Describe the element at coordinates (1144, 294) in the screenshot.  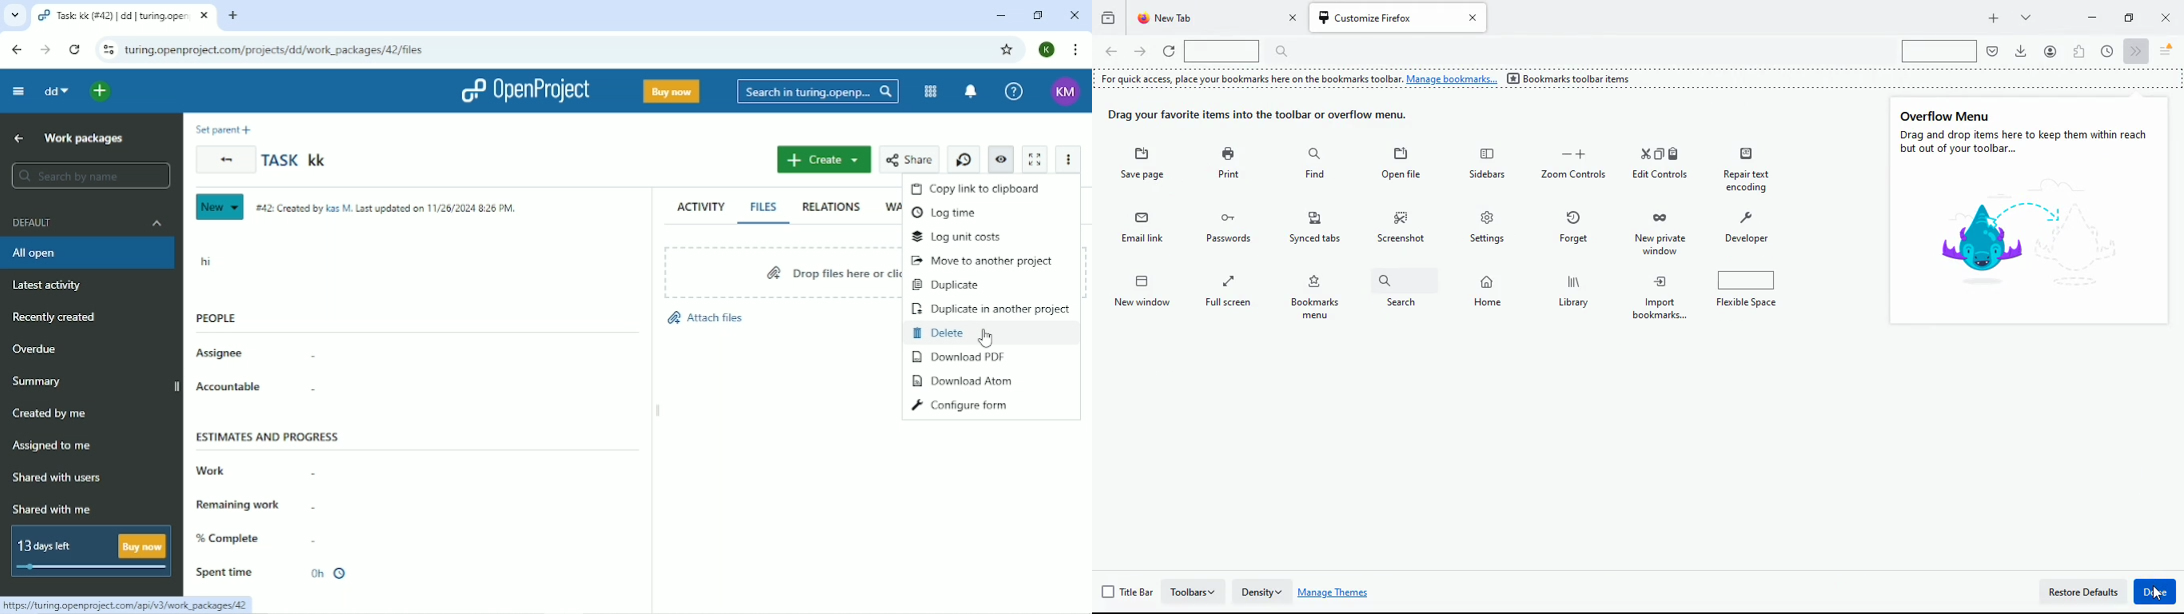
I see `developer` at that location.